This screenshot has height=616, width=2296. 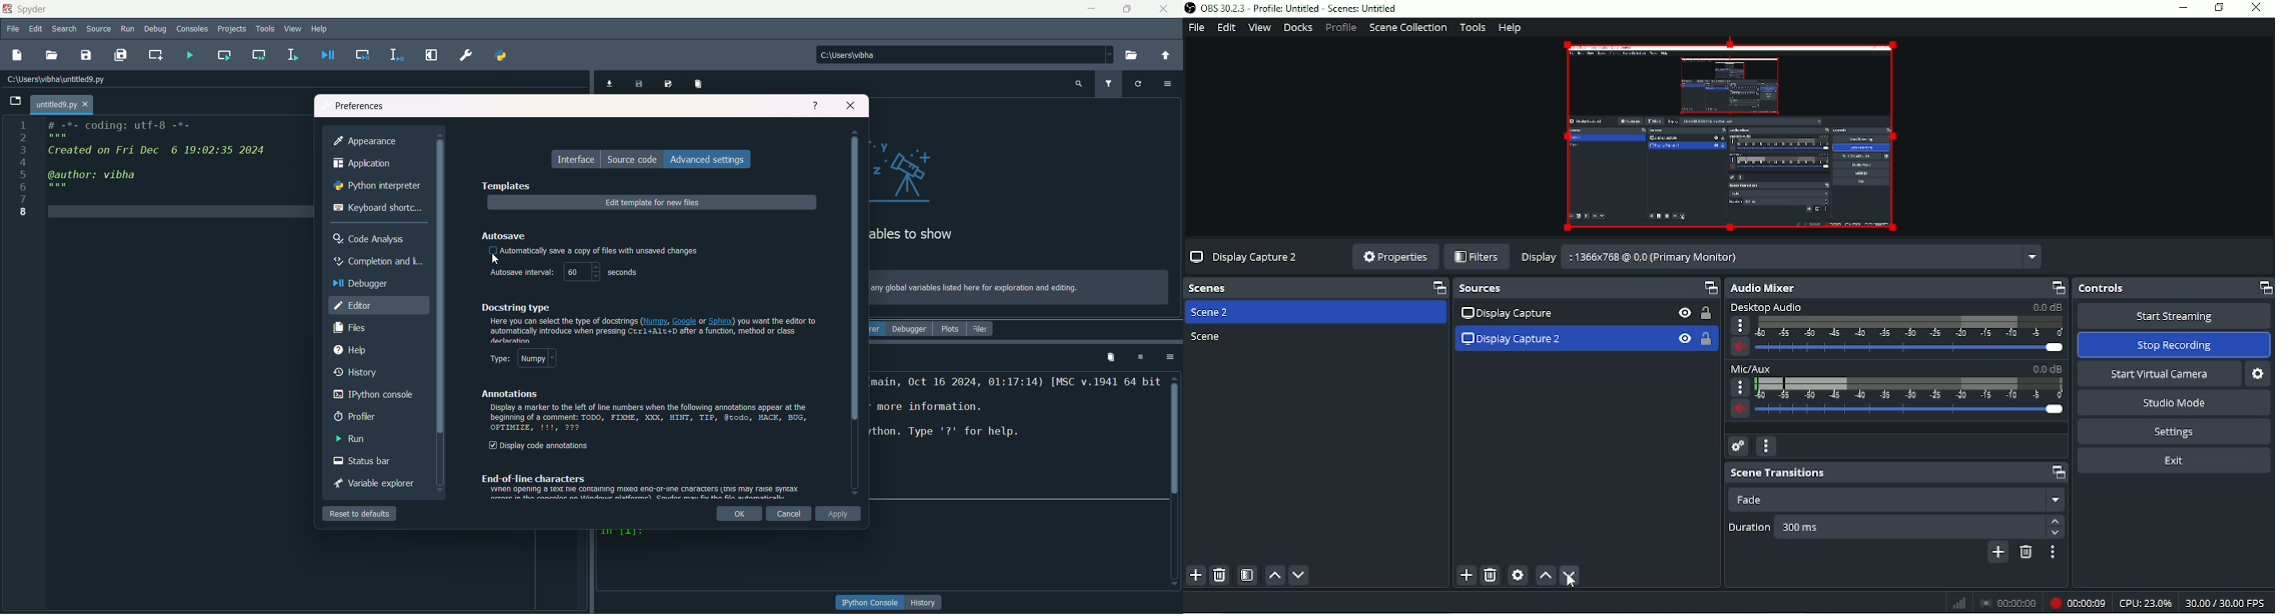 I want to click on Duration, so click(x=1750, y=527).